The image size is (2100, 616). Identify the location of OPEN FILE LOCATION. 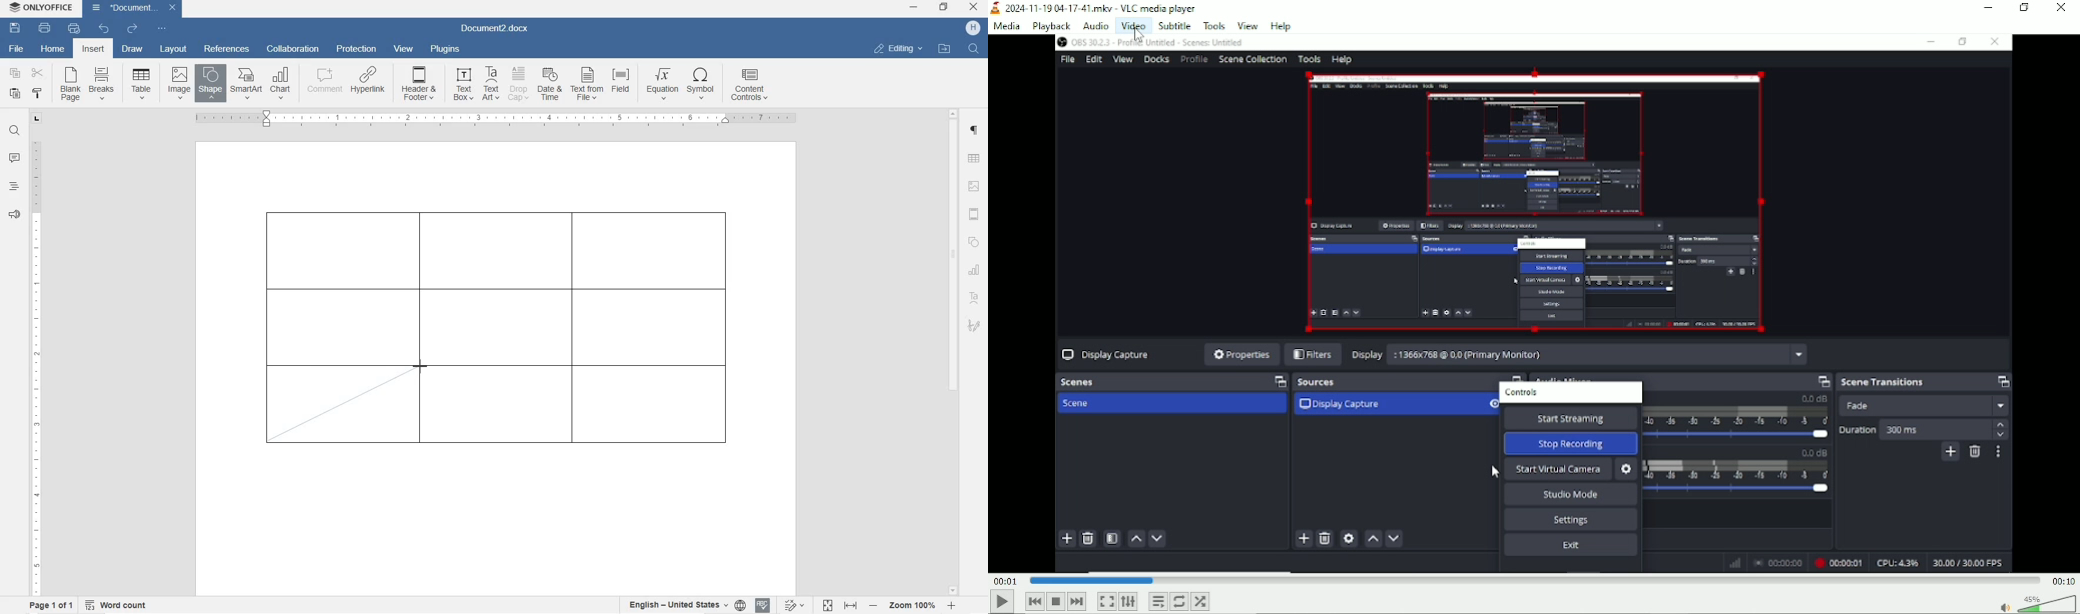
(946, 49).